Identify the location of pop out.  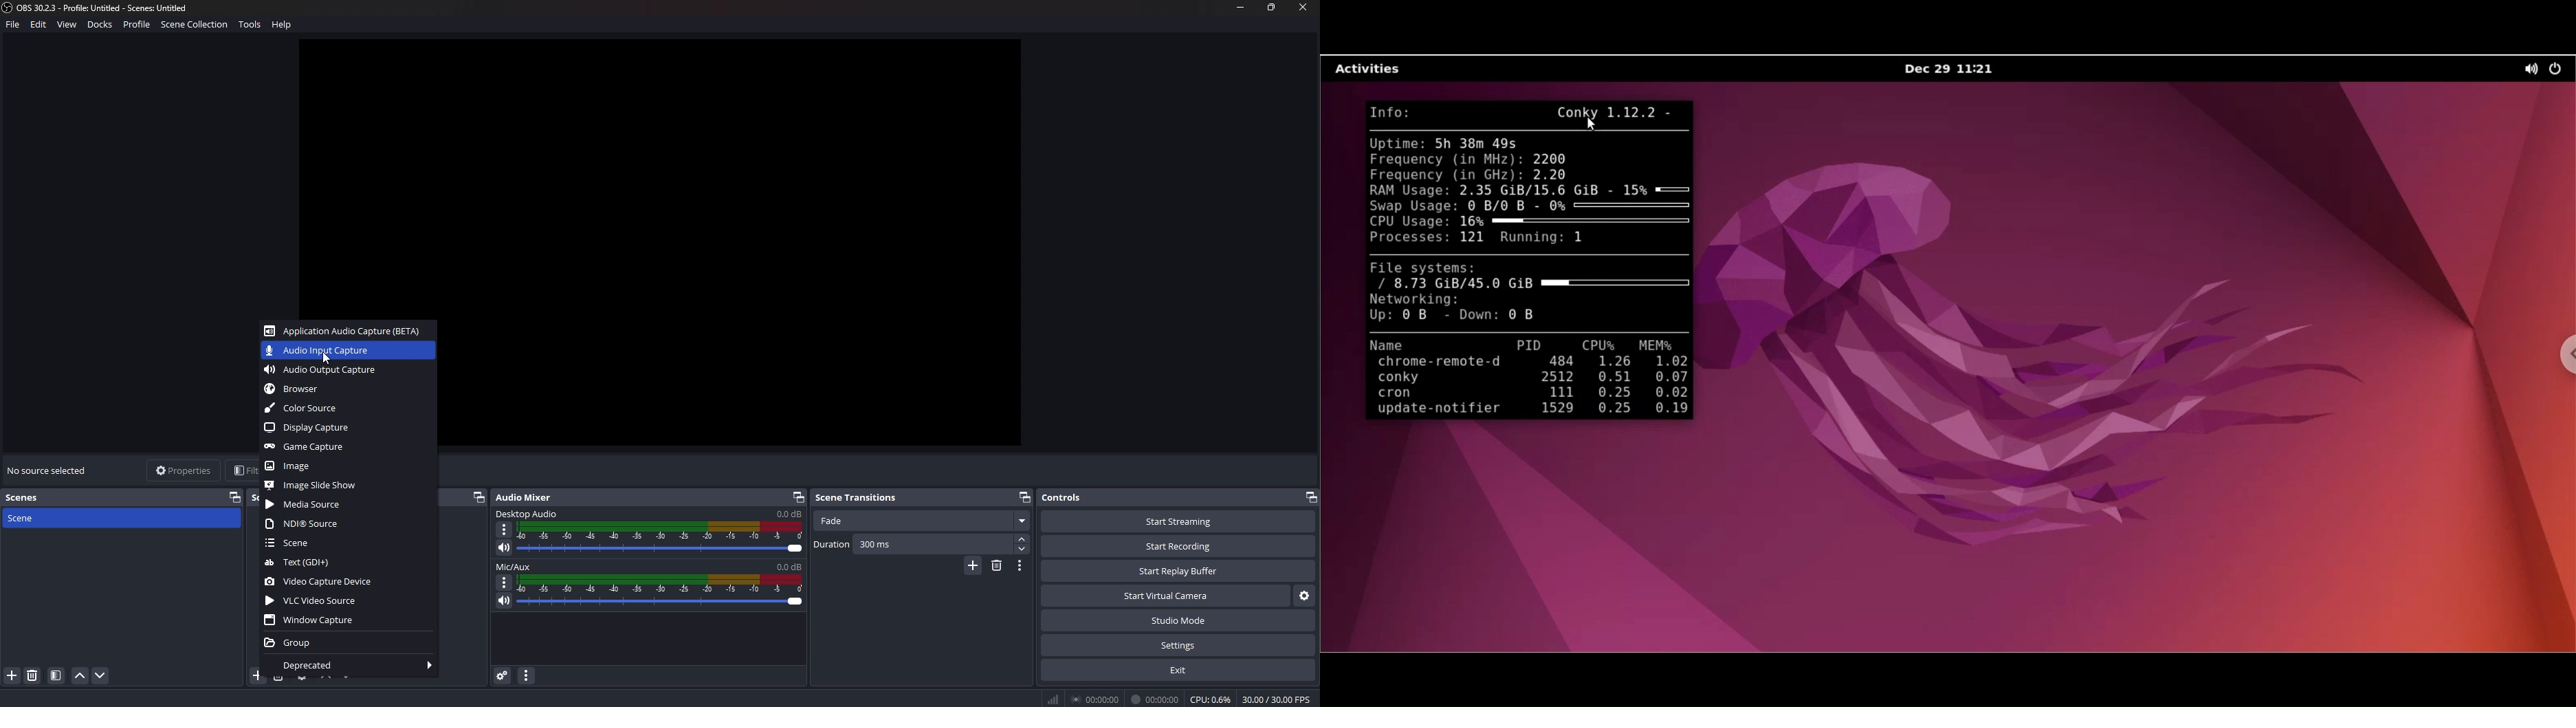
(797, 497).